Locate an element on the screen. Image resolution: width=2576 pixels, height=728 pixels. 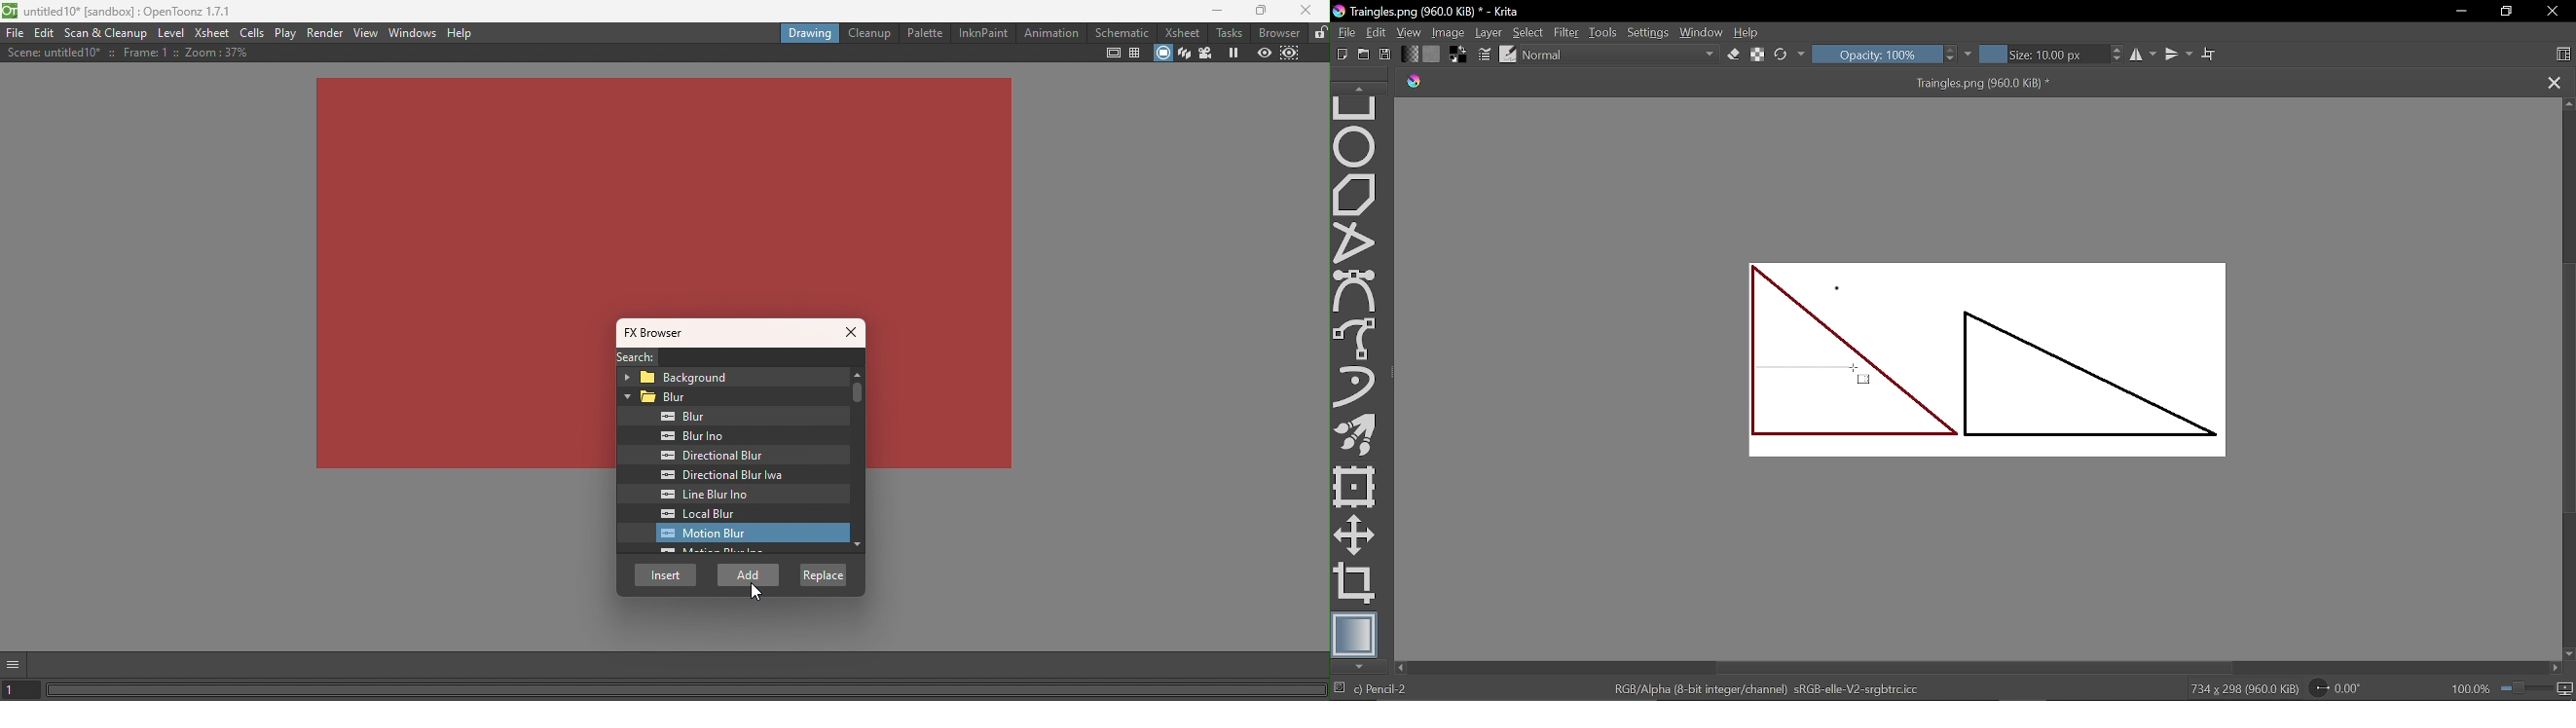
Lock rooms tab is located at coordinates (1320, 33).